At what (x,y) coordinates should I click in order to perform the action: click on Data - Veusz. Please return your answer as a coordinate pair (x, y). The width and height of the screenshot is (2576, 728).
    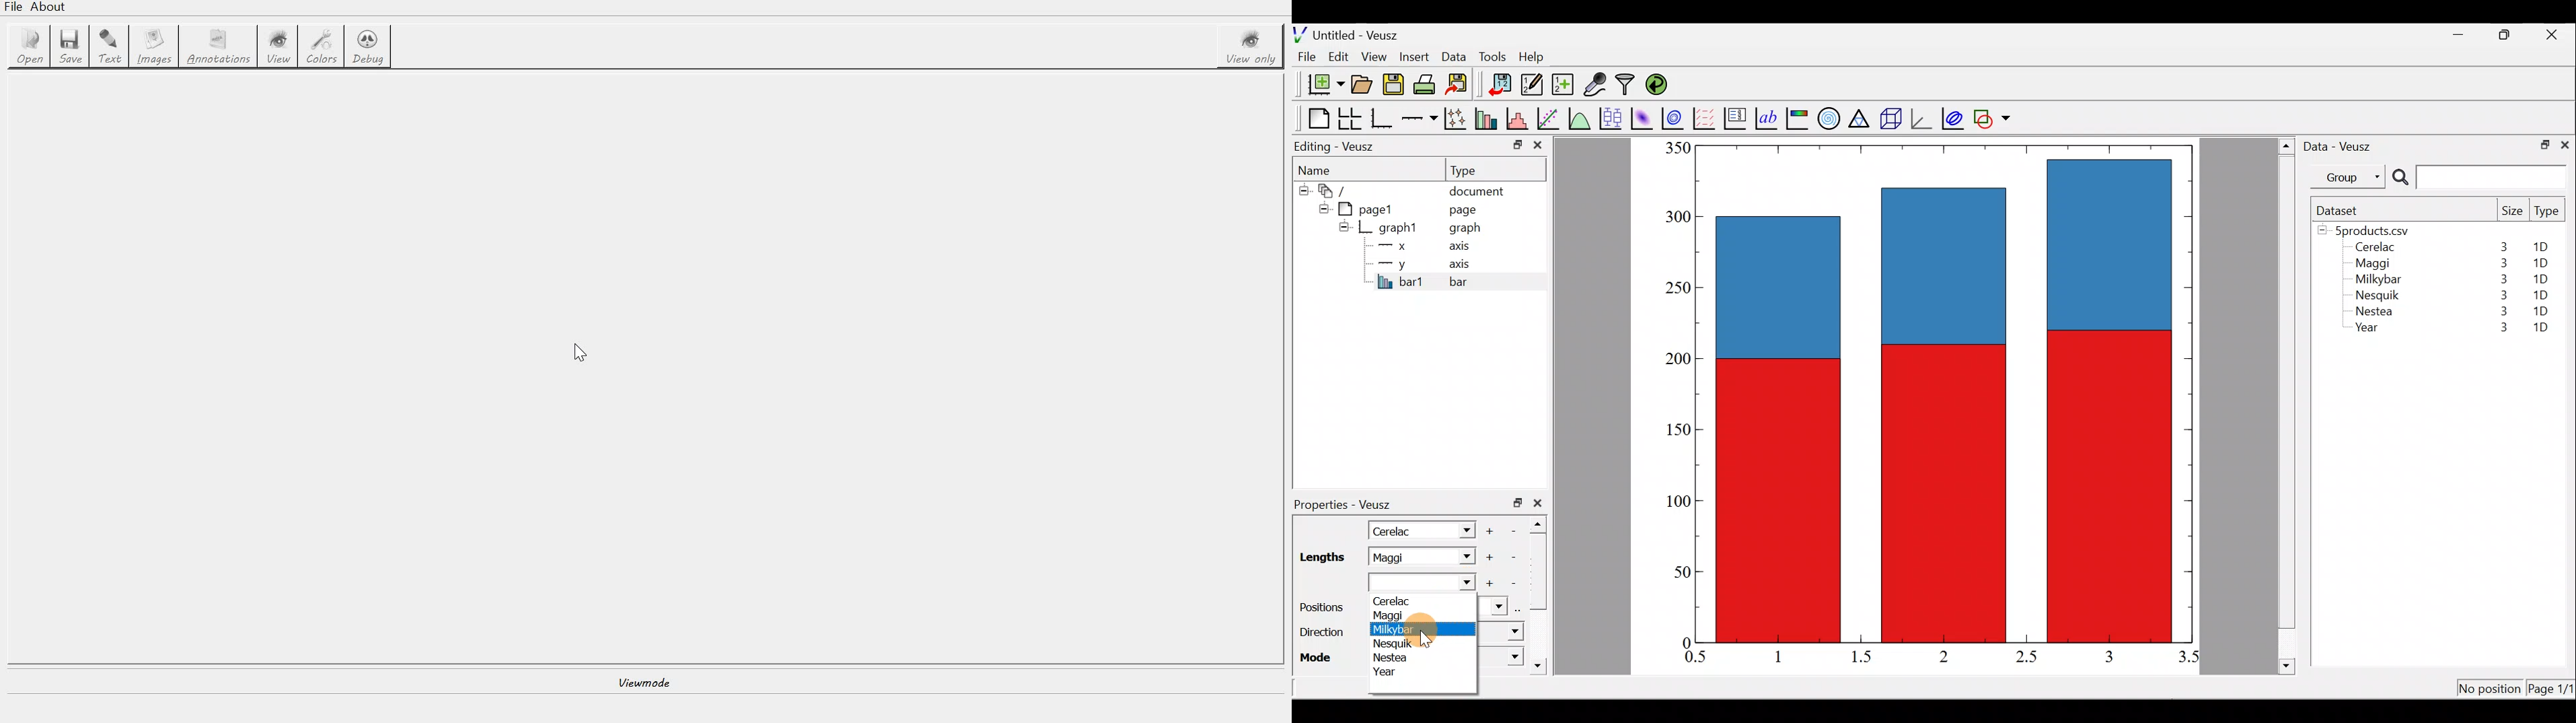
    Looking at the image, I should click on (2341, 145).